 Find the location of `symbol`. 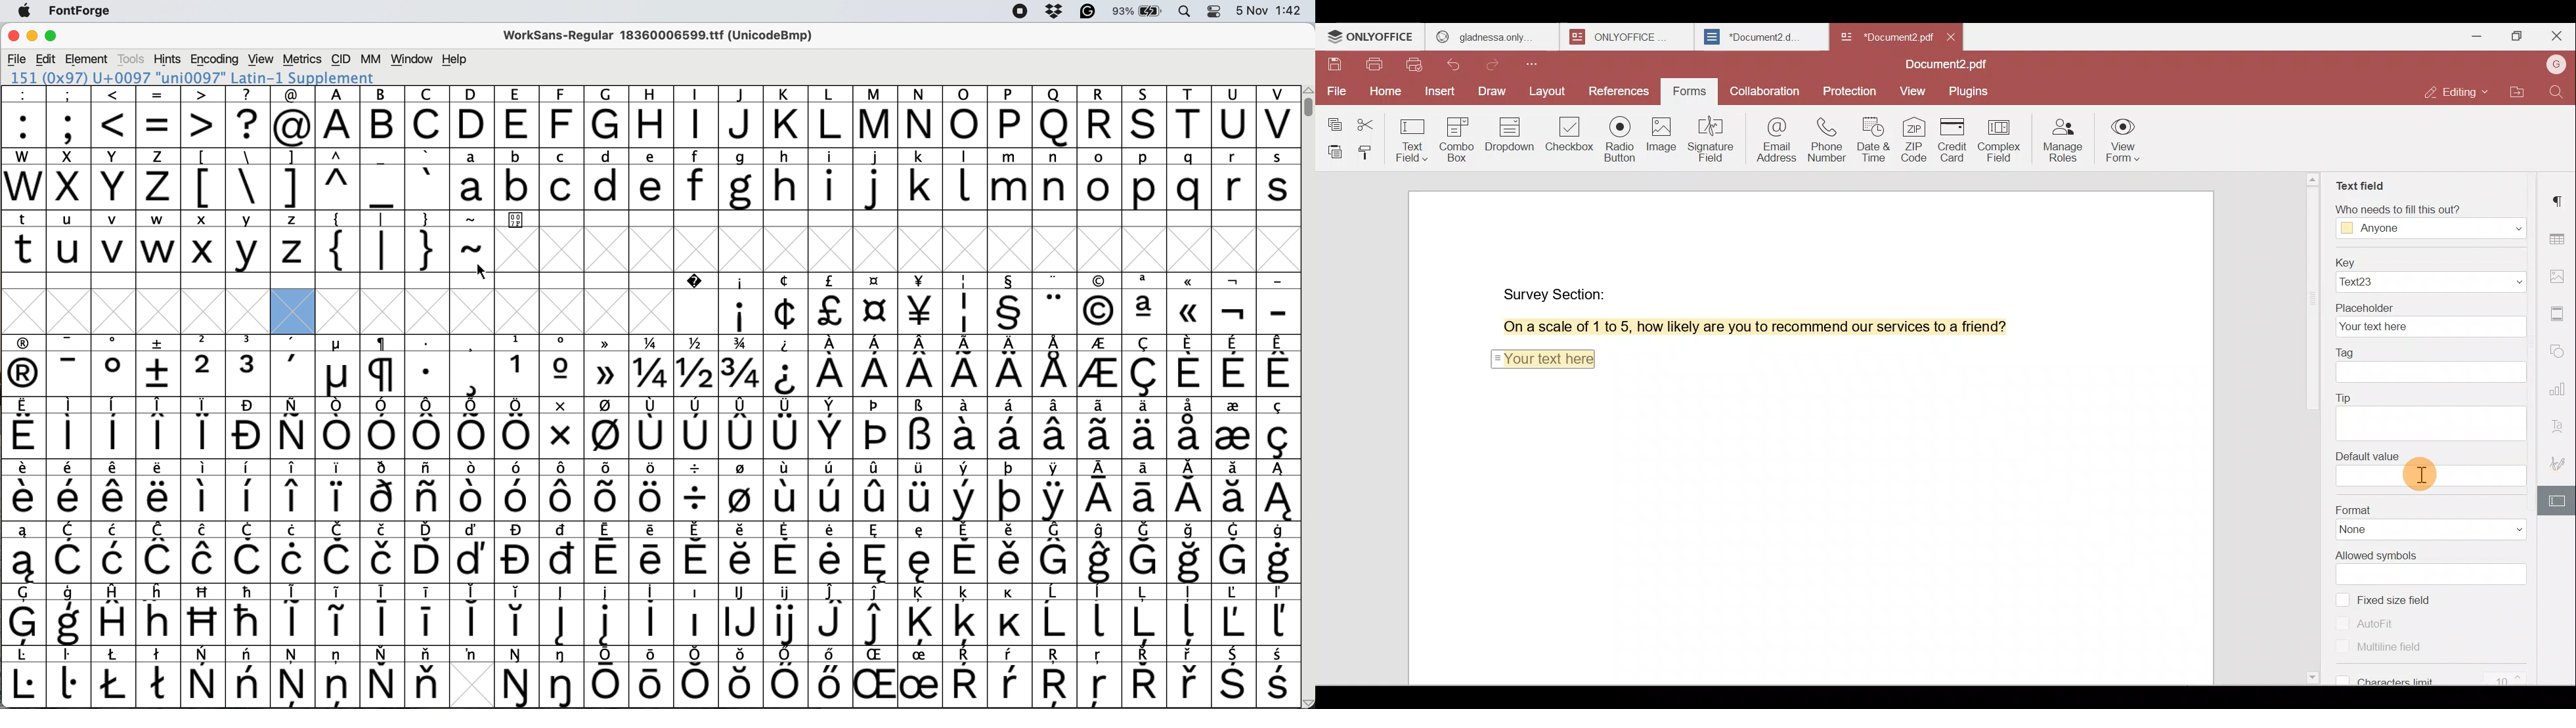

symbol is located at coordinates (1280, 677).